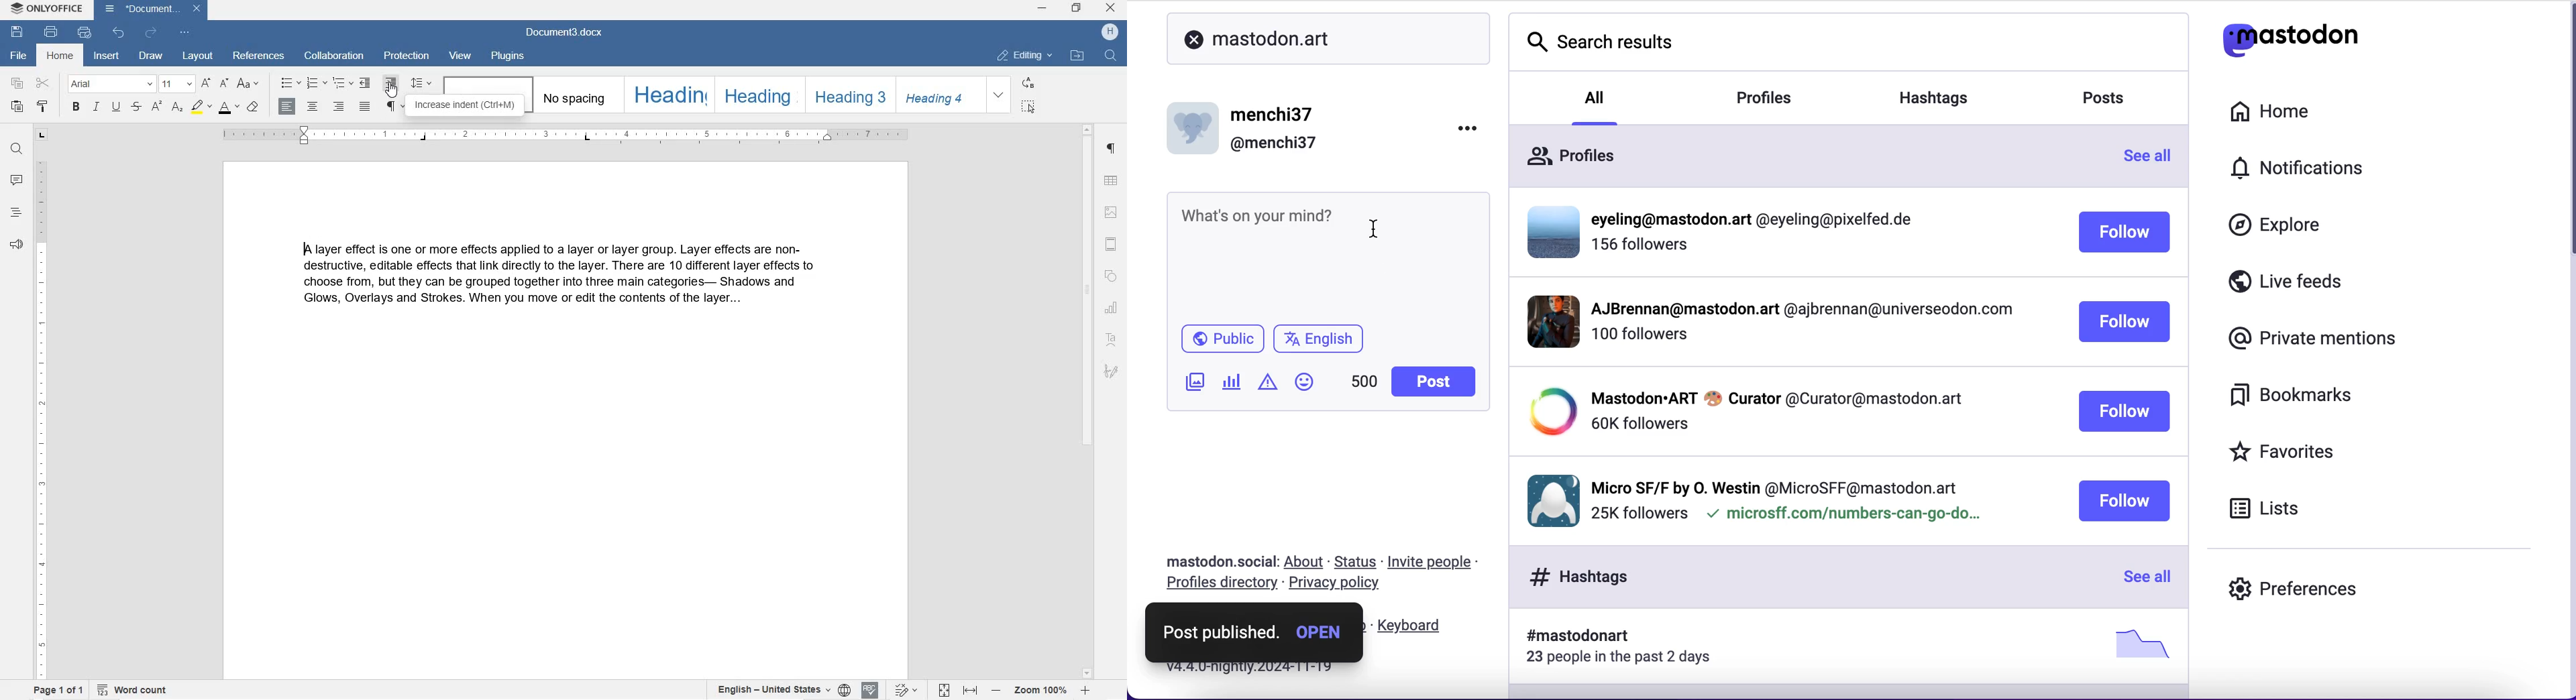  What do you see at coordinates (851, 95) in the screenshot?
I see `HEADING 3` at bounding box center [851, 95].